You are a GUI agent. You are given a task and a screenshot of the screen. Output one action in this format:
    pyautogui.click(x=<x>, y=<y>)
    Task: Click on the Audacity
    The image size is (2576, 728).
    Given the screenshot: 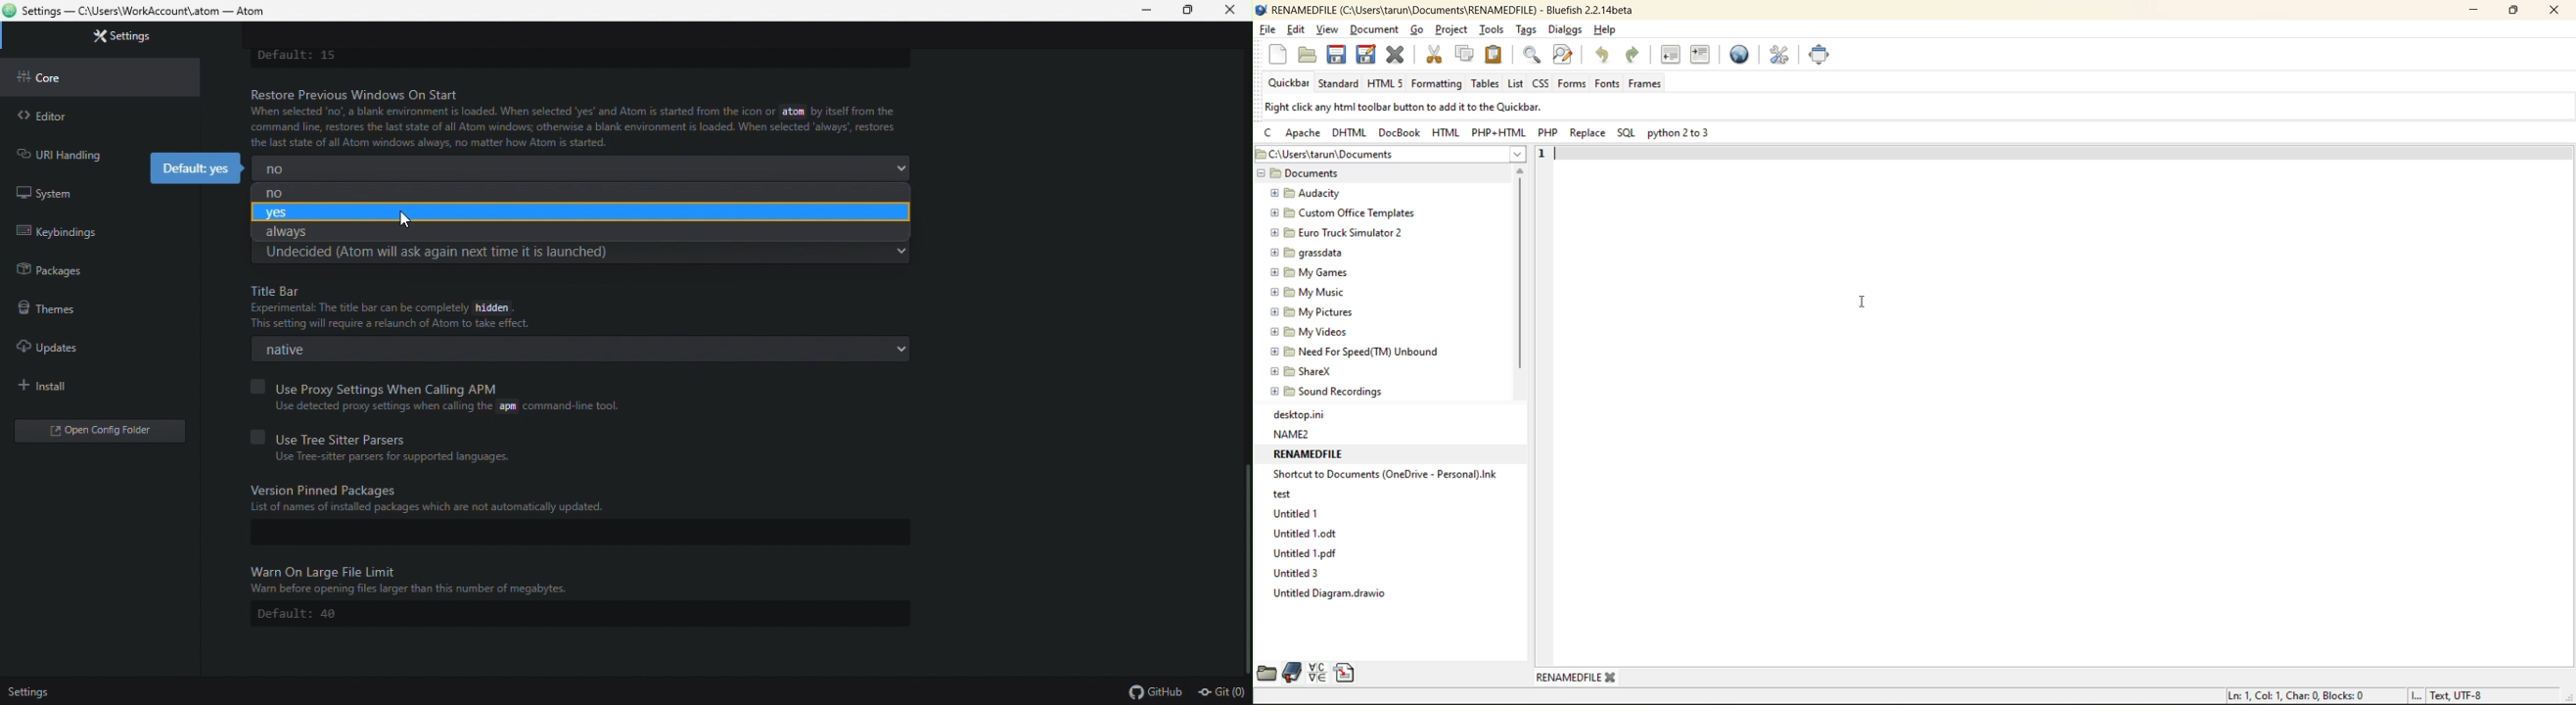 What is the action you would take?
    pyautogui.click(x=1308, y=192)
    